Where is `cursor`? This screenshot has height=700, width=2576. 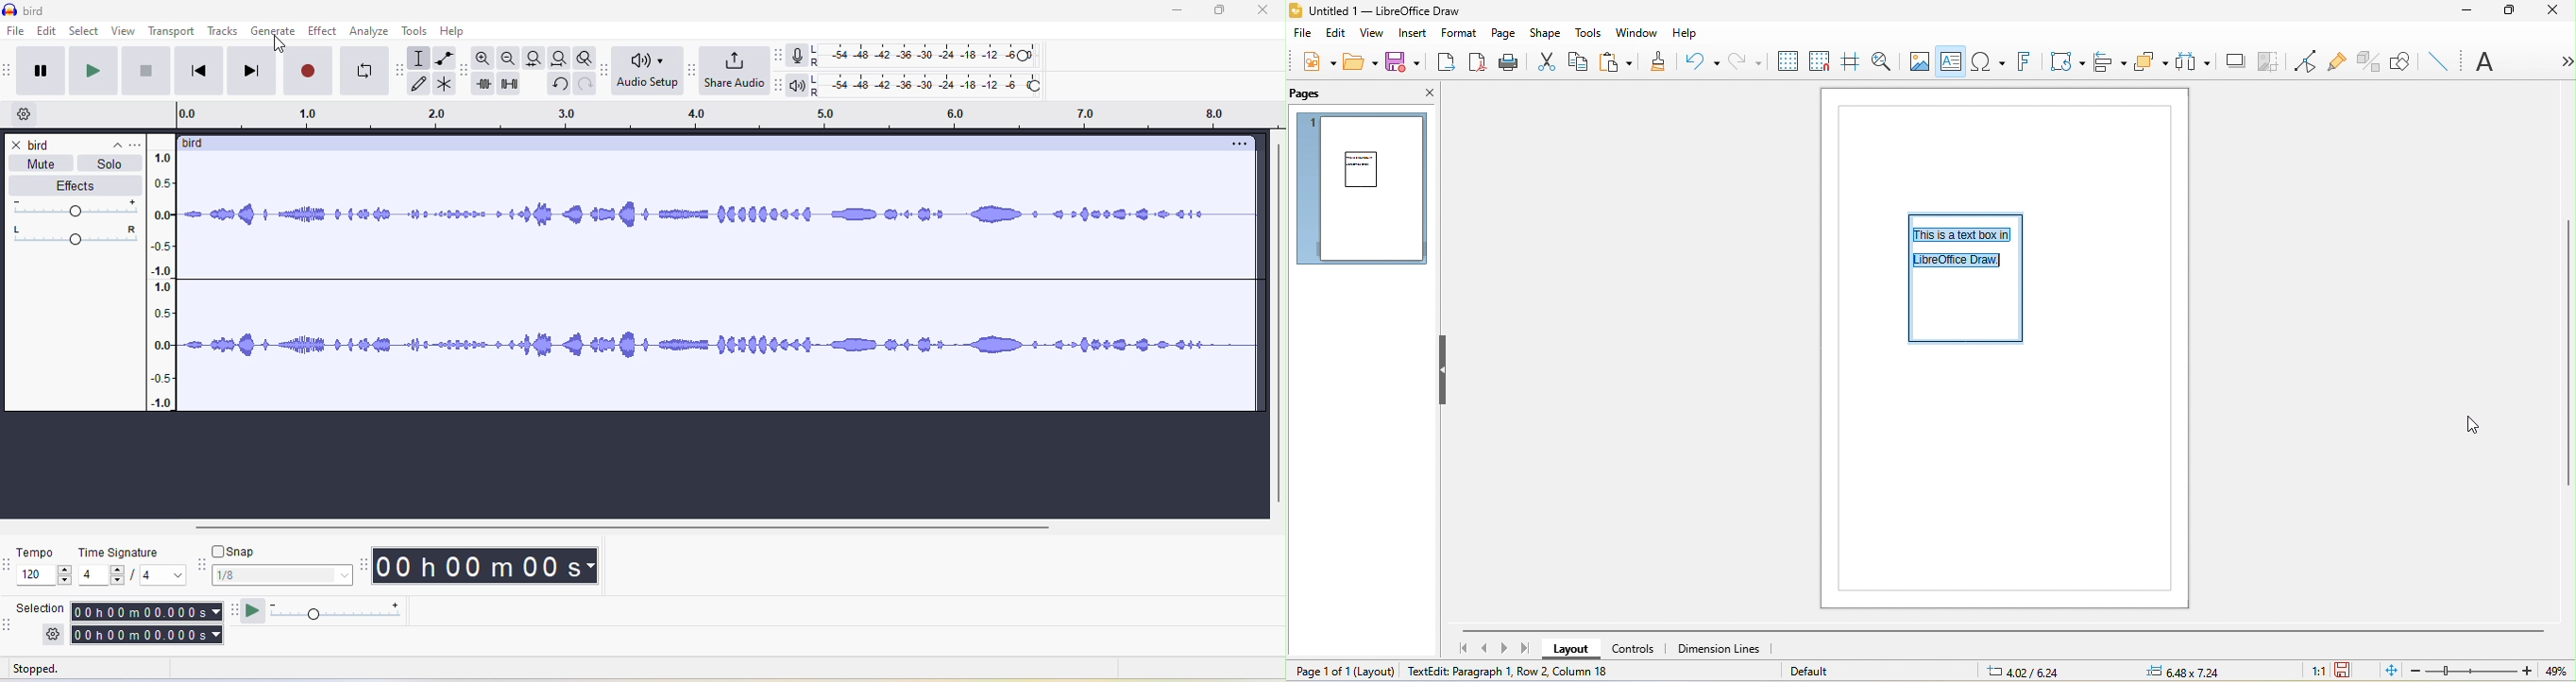
cursor is located at coordinates (275, 45).